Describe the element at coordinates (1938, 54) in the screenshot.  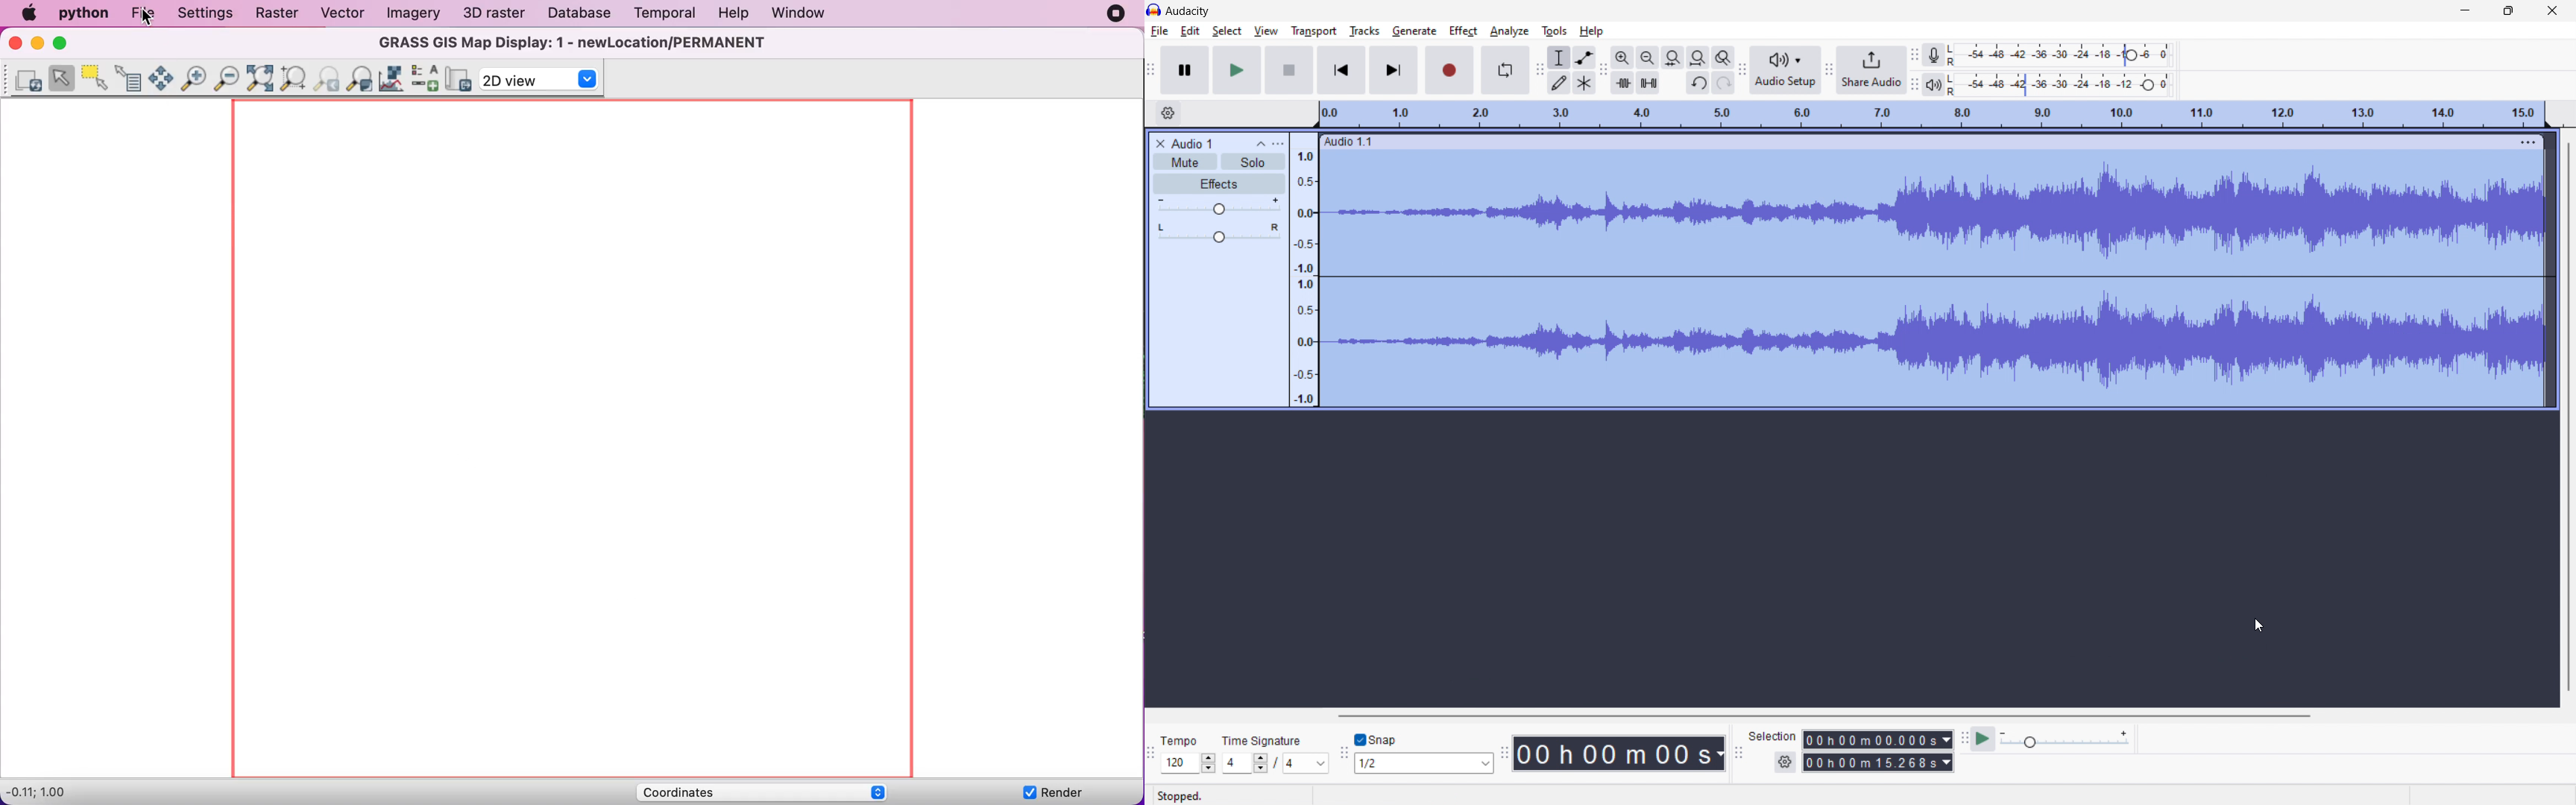
I see `recording meter` at that location.